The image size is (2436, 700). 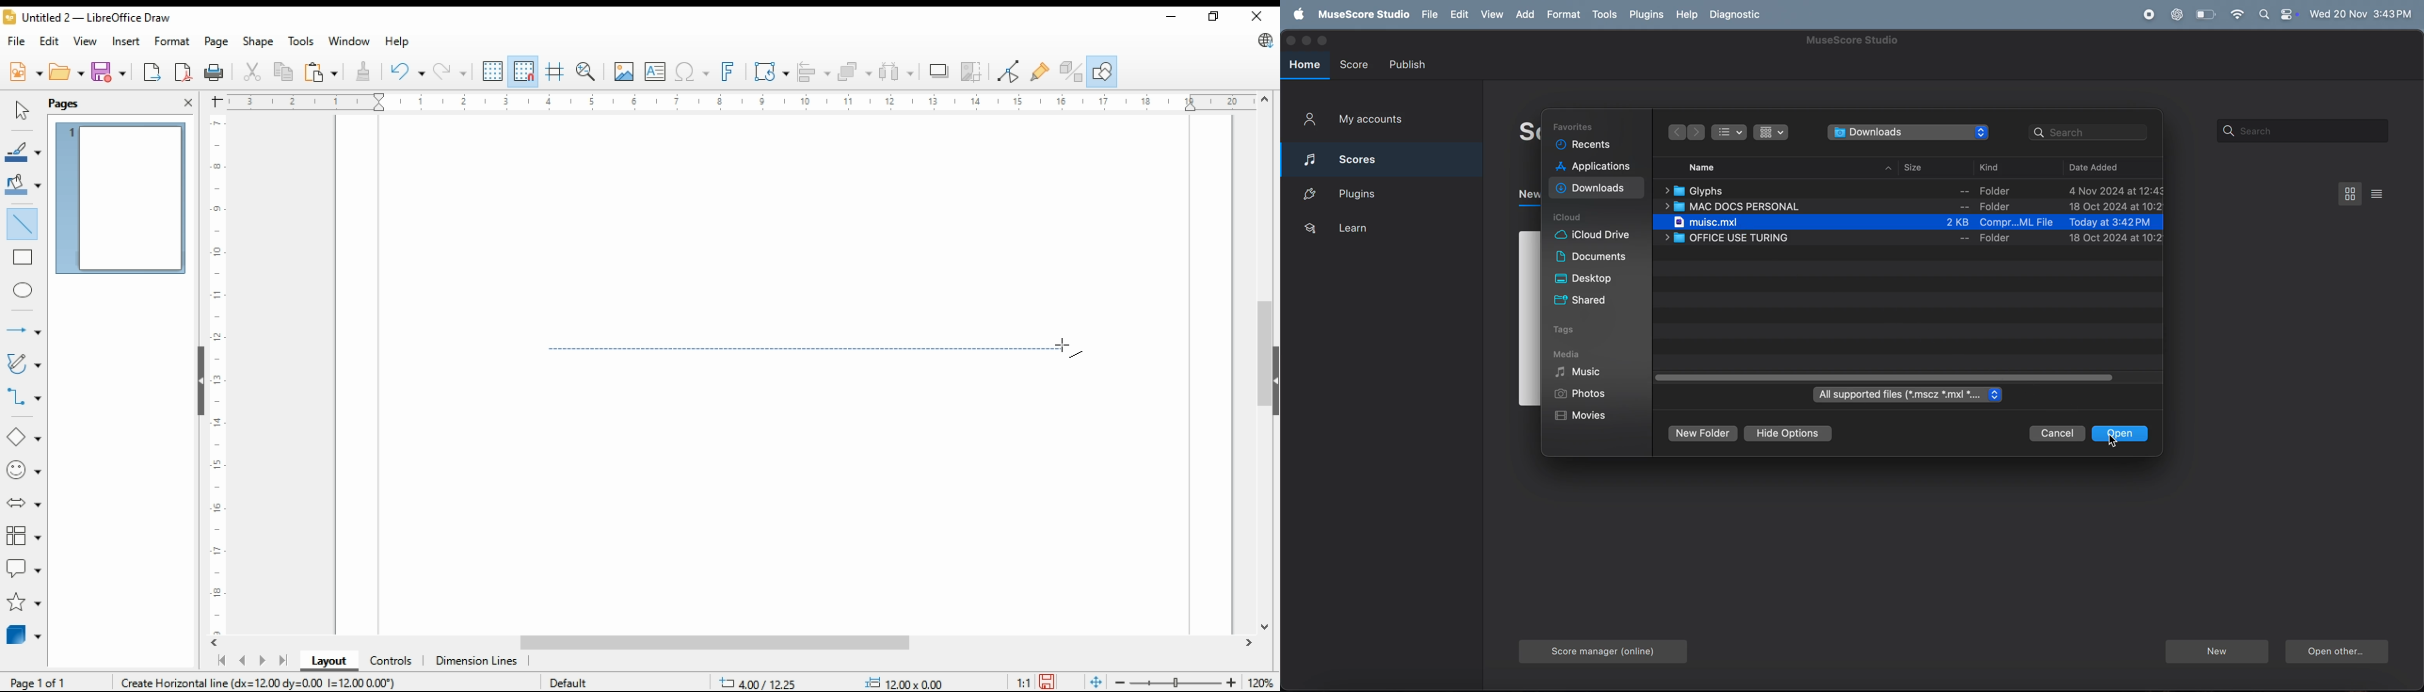 What do you see at coordinates (587, 72) in the screenshot?
I see `pan and zoom` at bounding box center [587, 72].